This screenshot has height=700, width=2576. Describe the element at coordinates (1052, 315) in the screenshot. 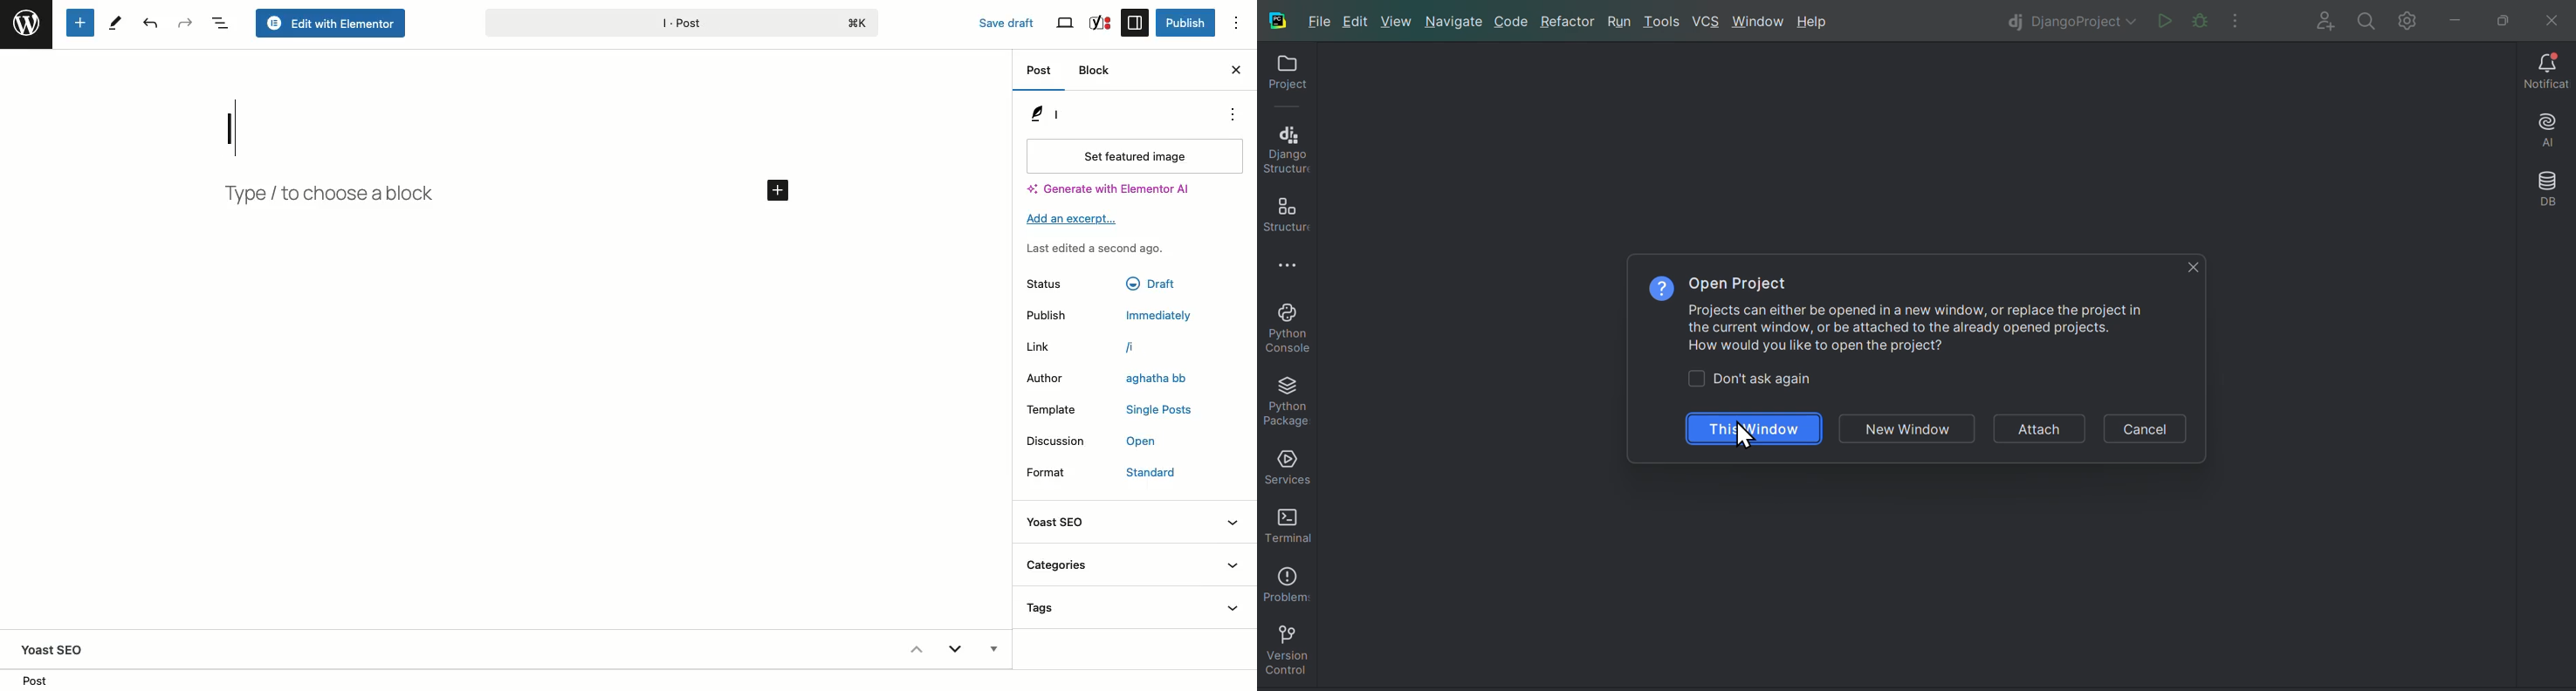

I see `Publish` at that location.